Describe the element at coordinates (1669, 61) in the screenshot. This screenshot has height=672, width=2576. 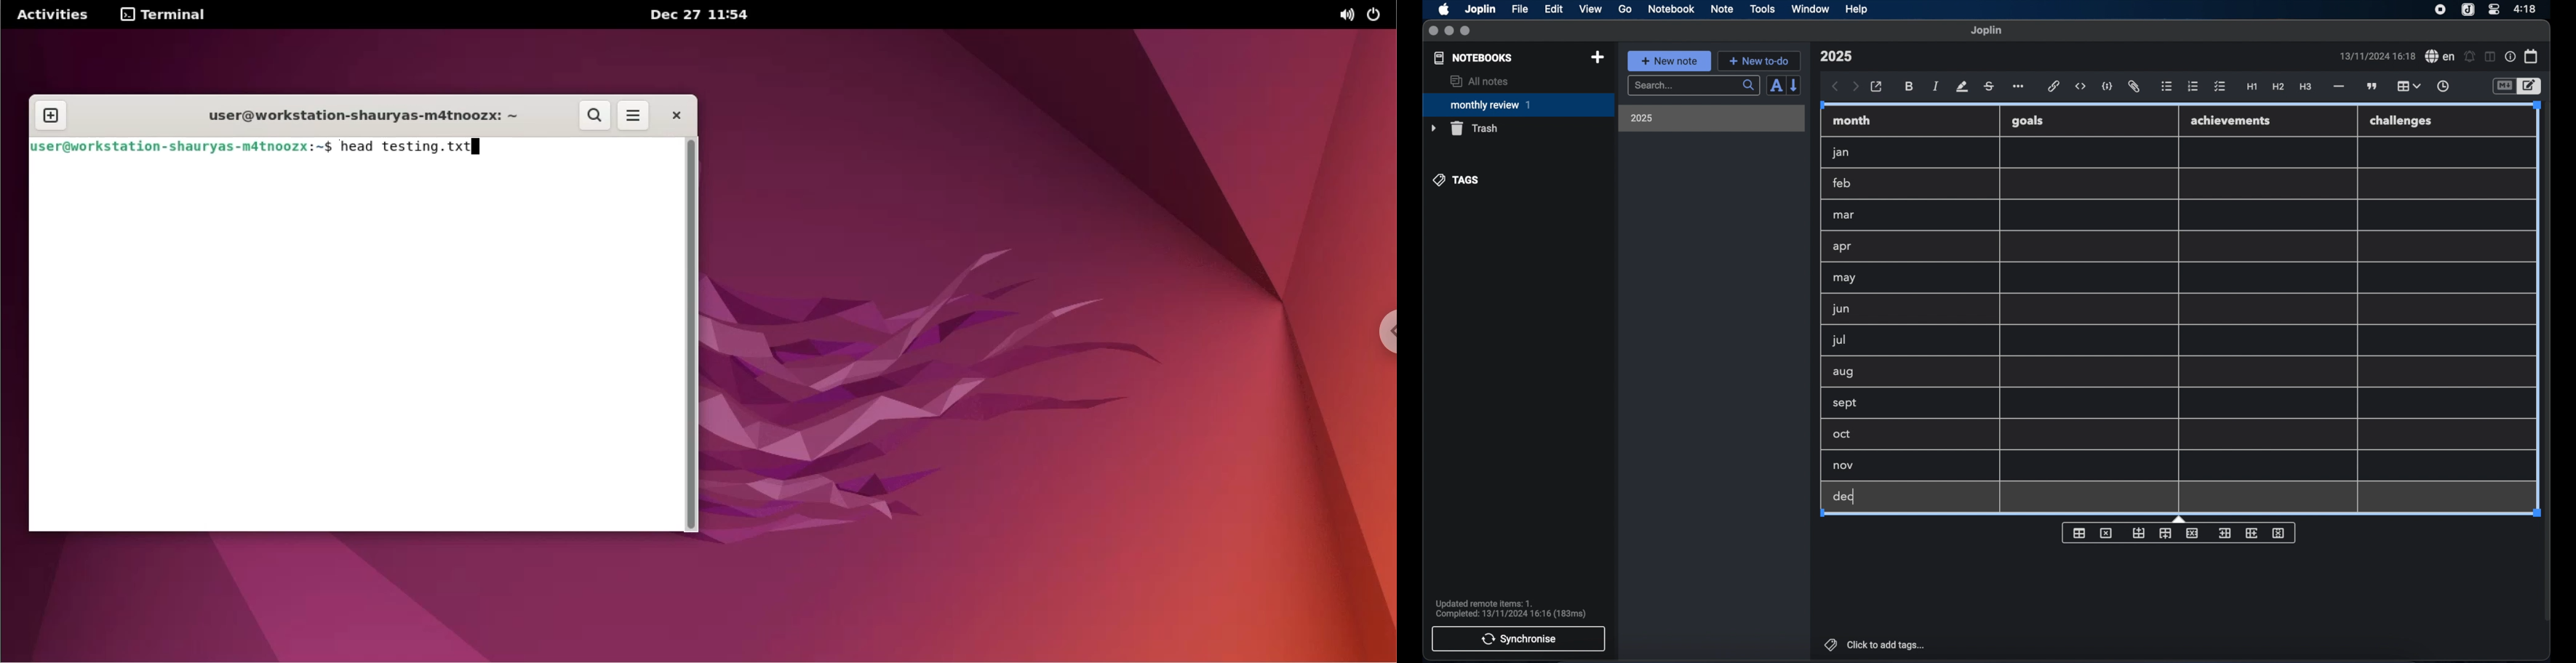
I see `new note` at that location.